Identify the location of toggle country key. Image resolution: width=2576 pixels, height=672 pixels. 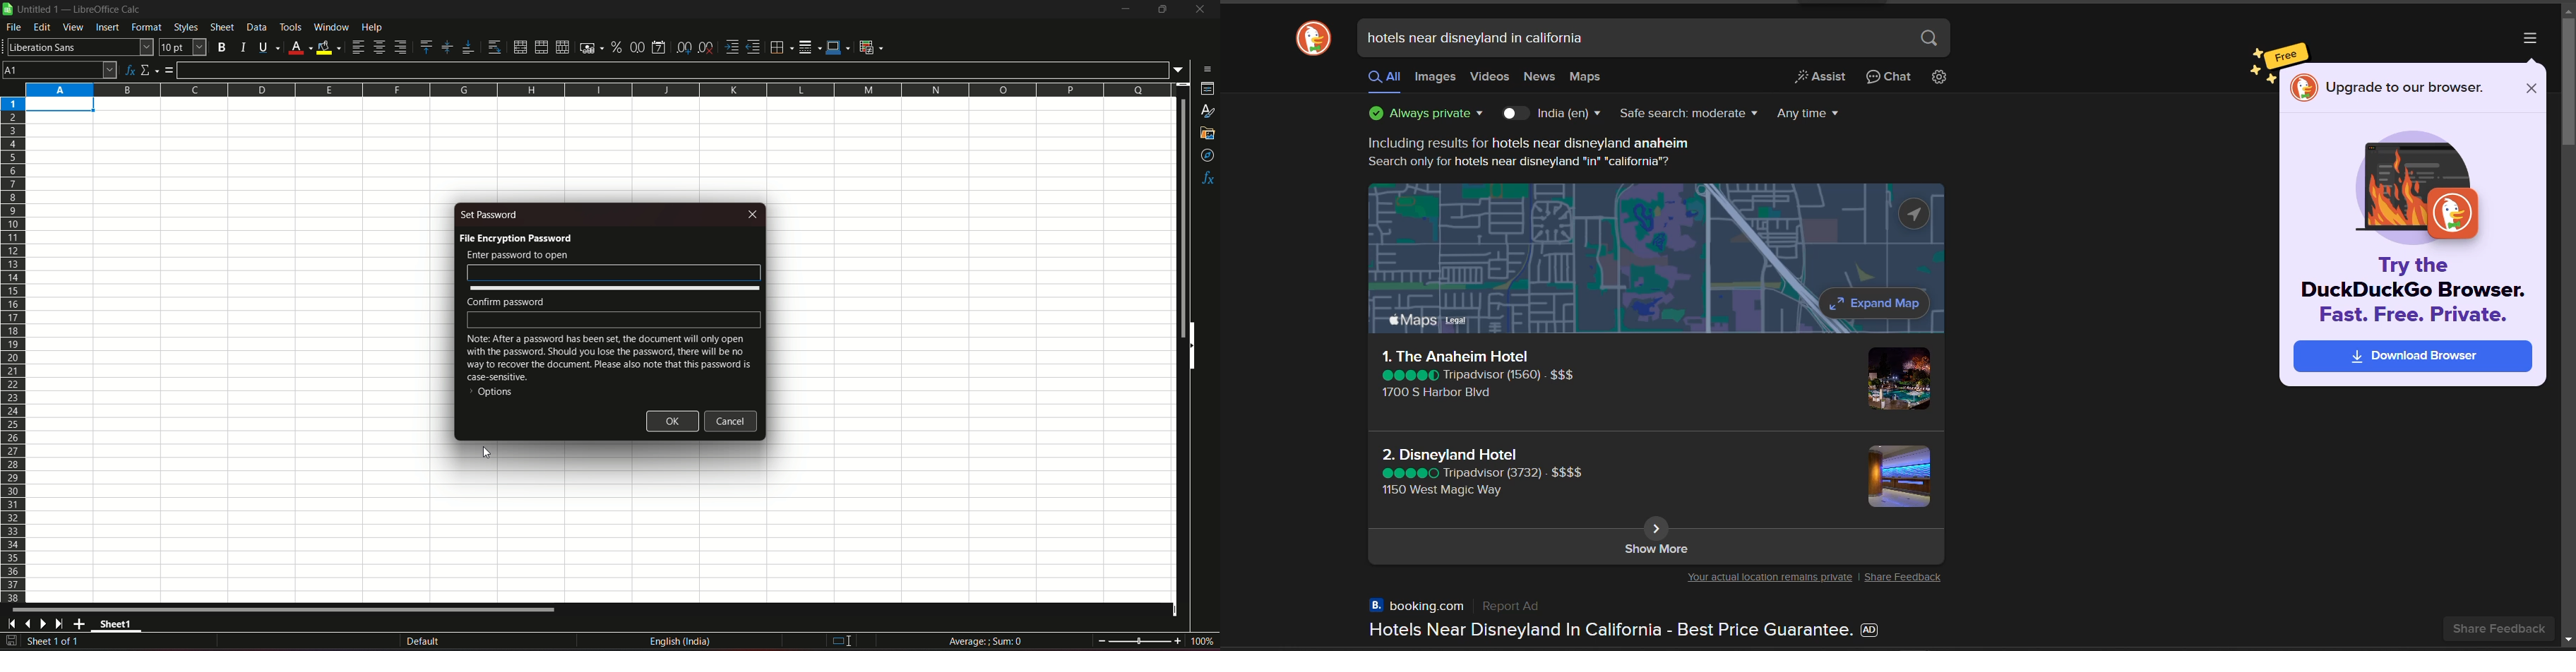
(1515, 114).